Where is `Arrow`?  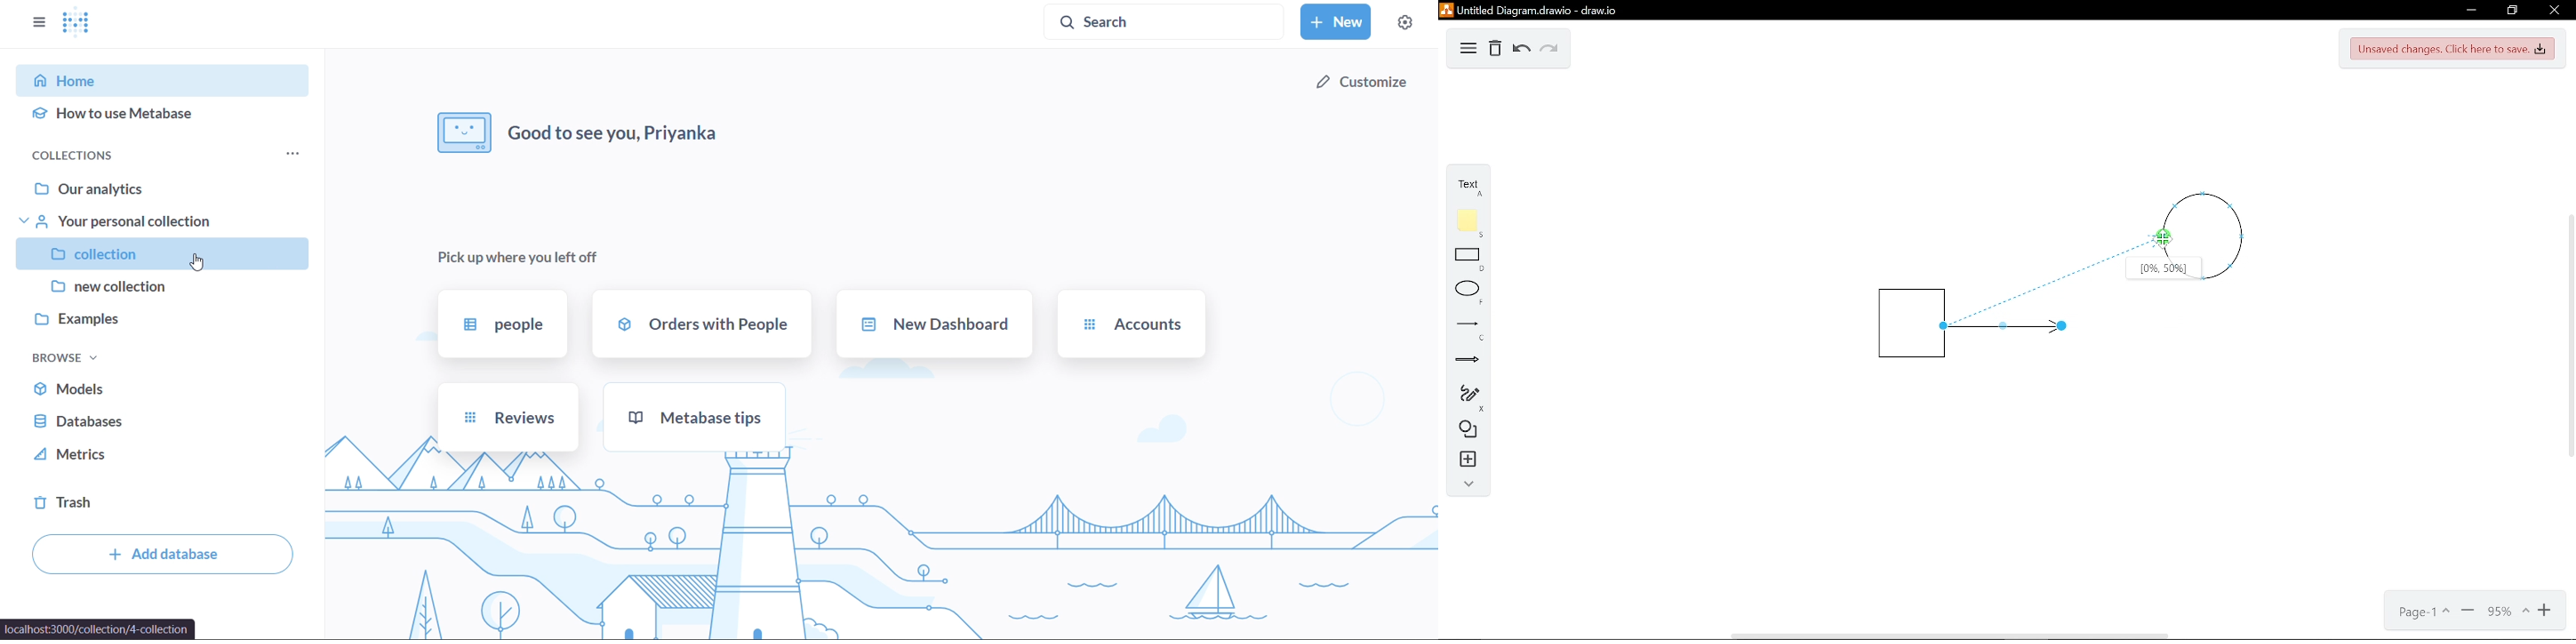 Arrow is located at coordinates (1461, 361).